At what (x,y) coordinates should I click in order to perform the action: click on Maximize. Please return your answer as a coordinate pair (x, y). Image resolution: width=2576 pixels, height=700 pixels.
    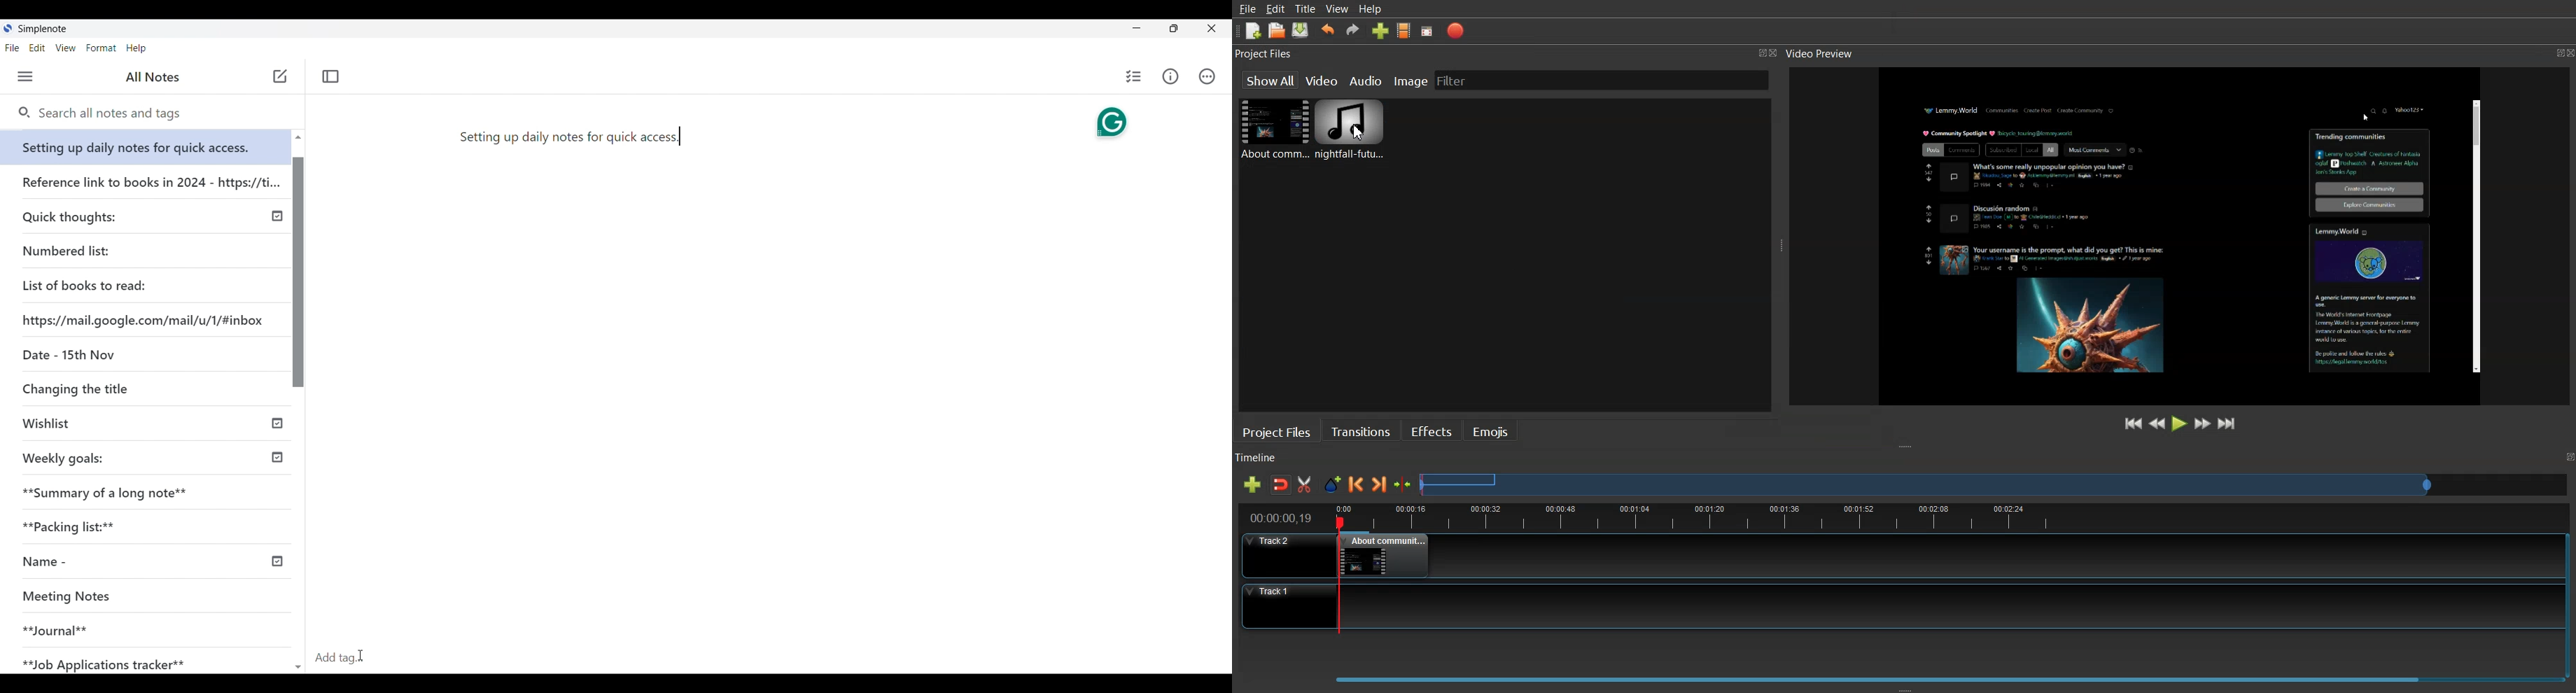
    Looking at the image, I should click on (2550, 50).